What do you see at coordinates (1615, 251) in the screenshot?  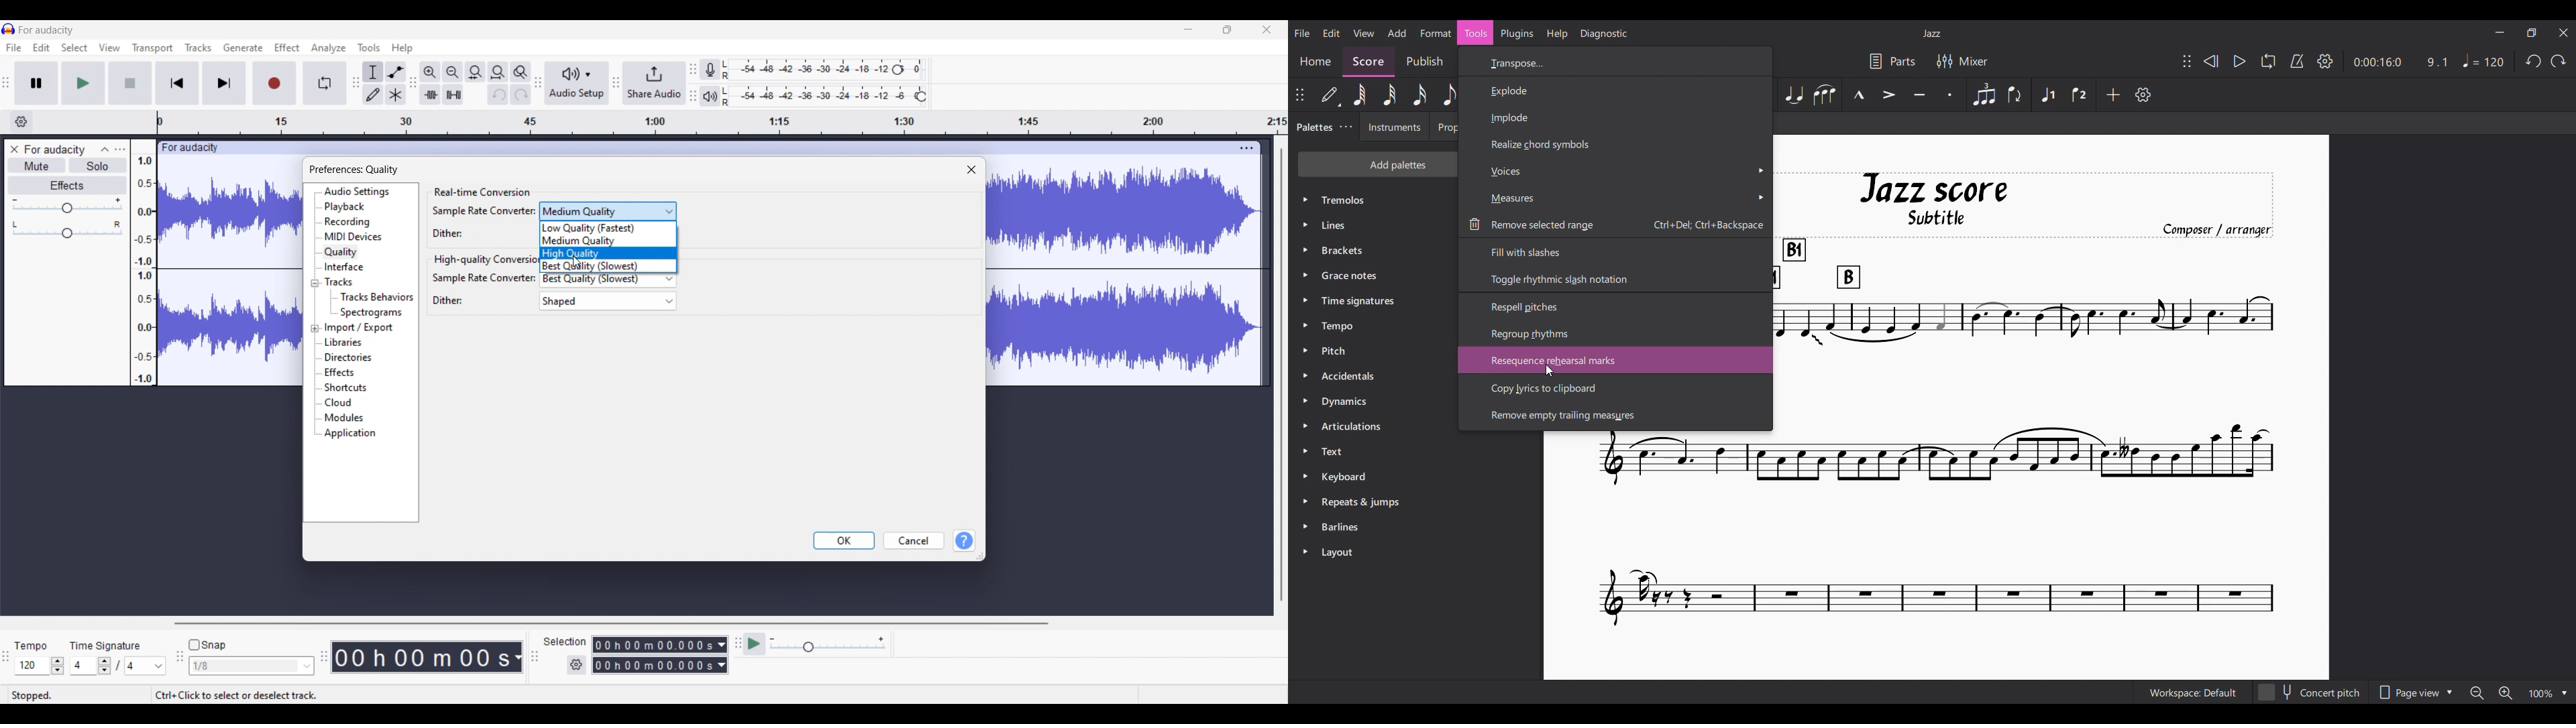 I see `Fill with slashes` at bounding box center [1615, 251].